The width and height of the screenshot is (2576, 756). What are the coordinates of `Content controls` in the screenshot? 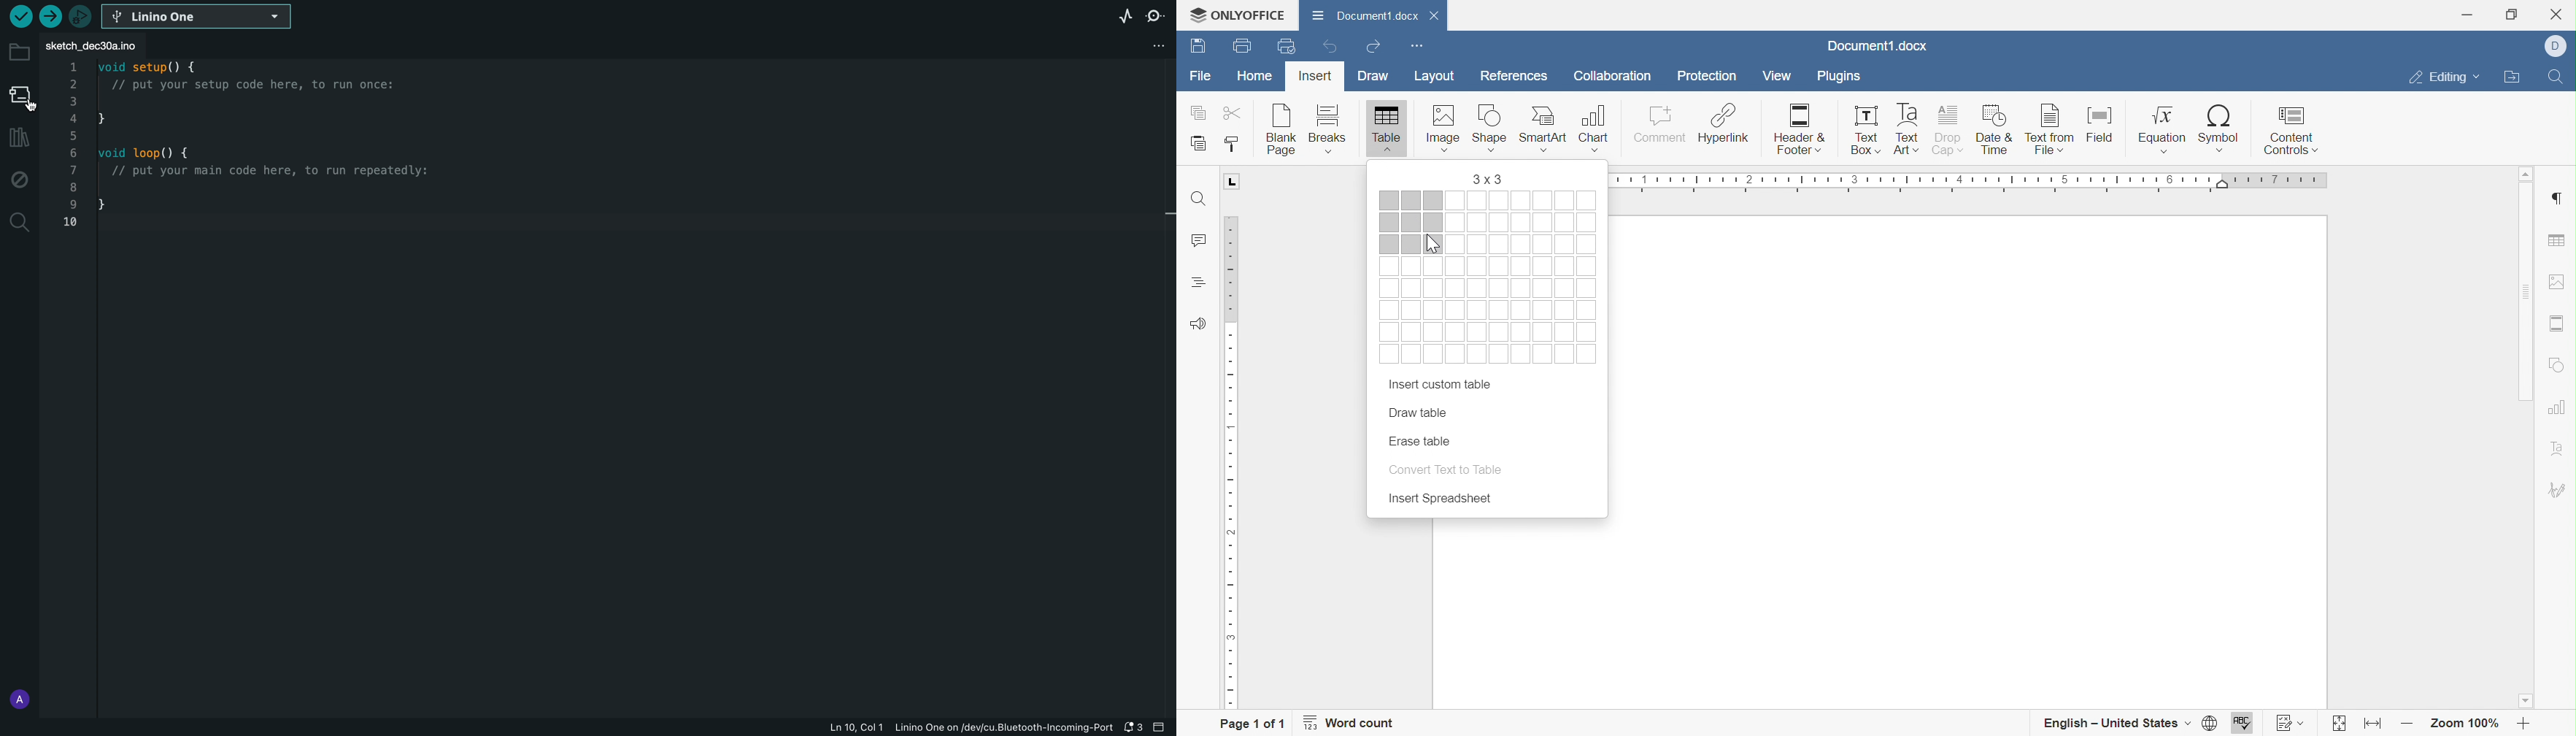 It's located at (2292, 131).